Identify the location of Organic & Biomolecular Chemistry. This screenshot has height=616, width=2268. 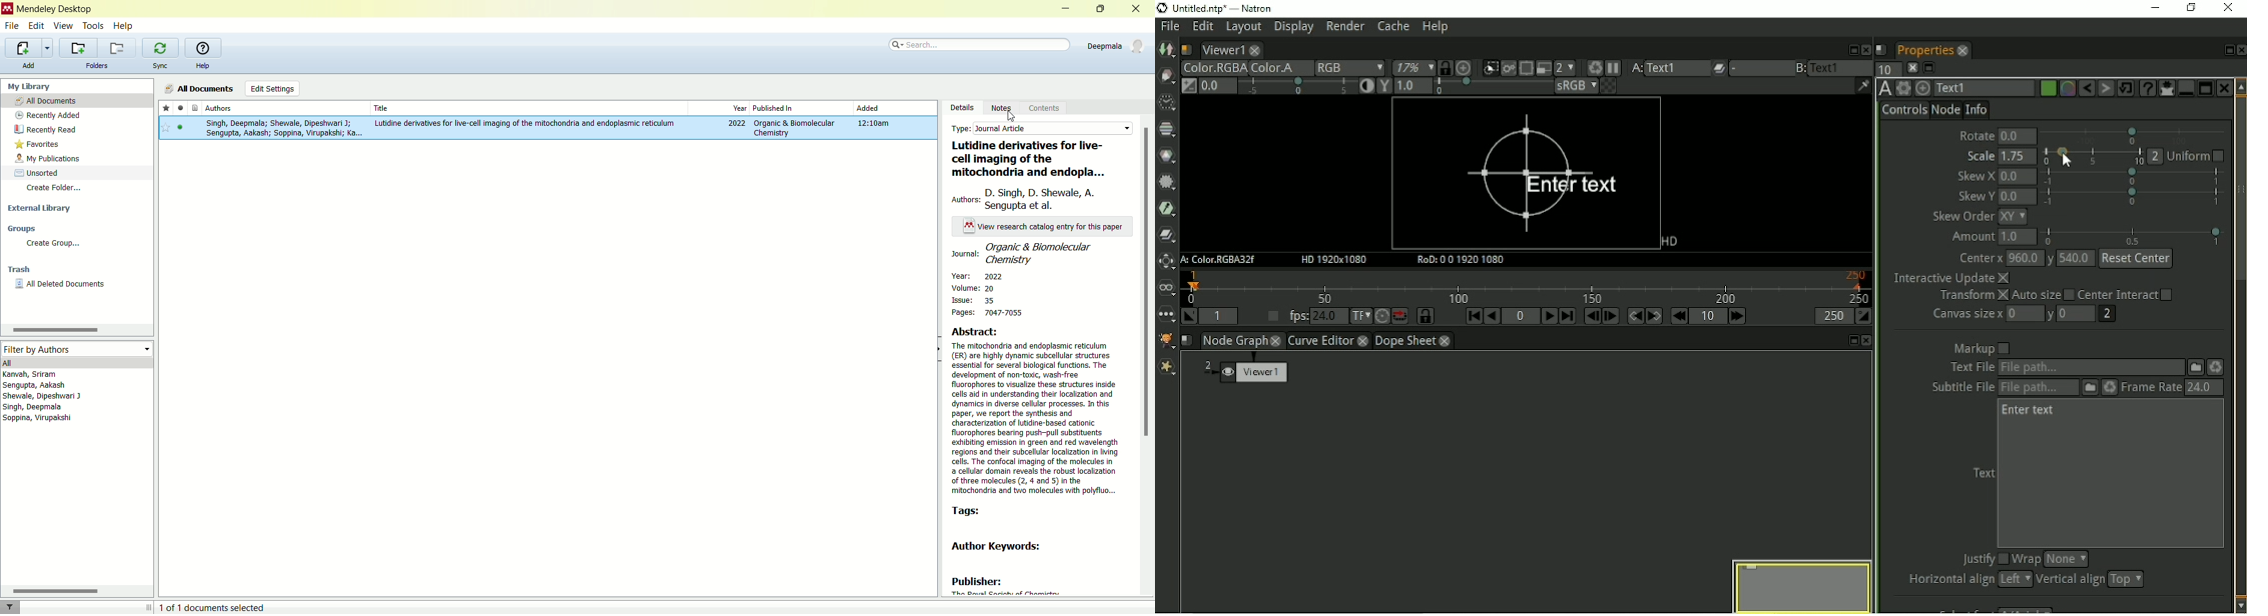
(794, 128).